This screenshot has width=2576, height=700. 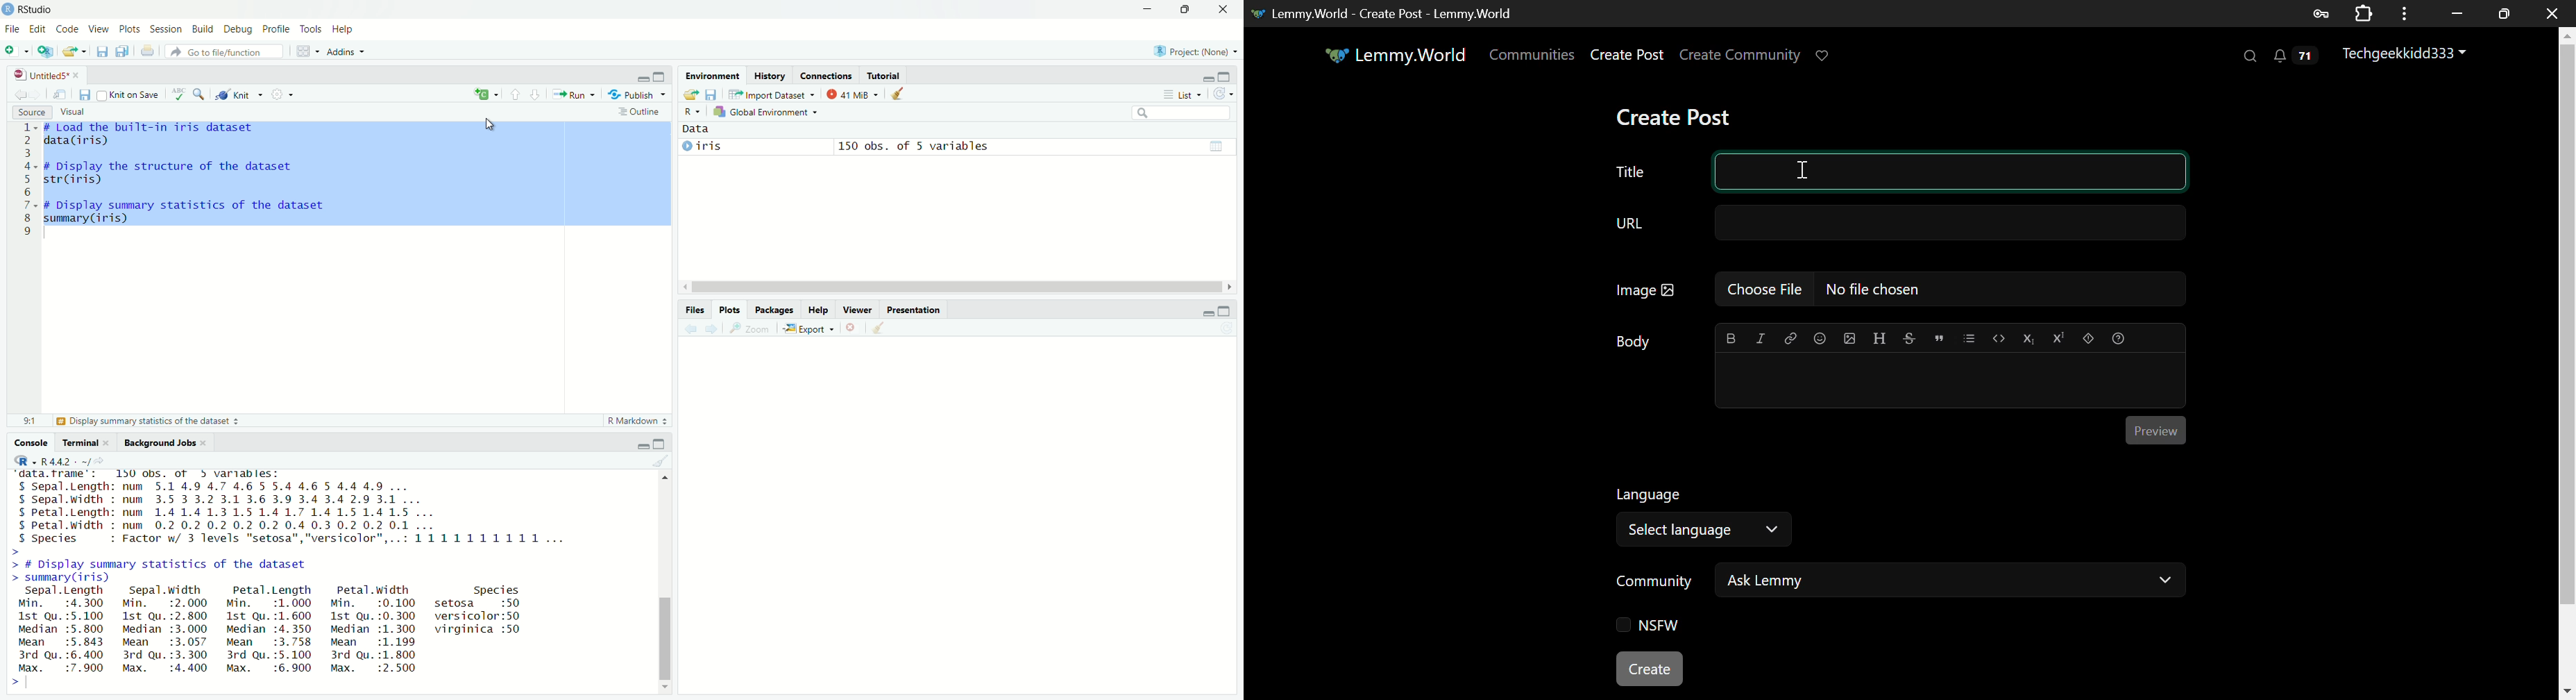 I want to click on Tutorial, so click(x=884, y=74).